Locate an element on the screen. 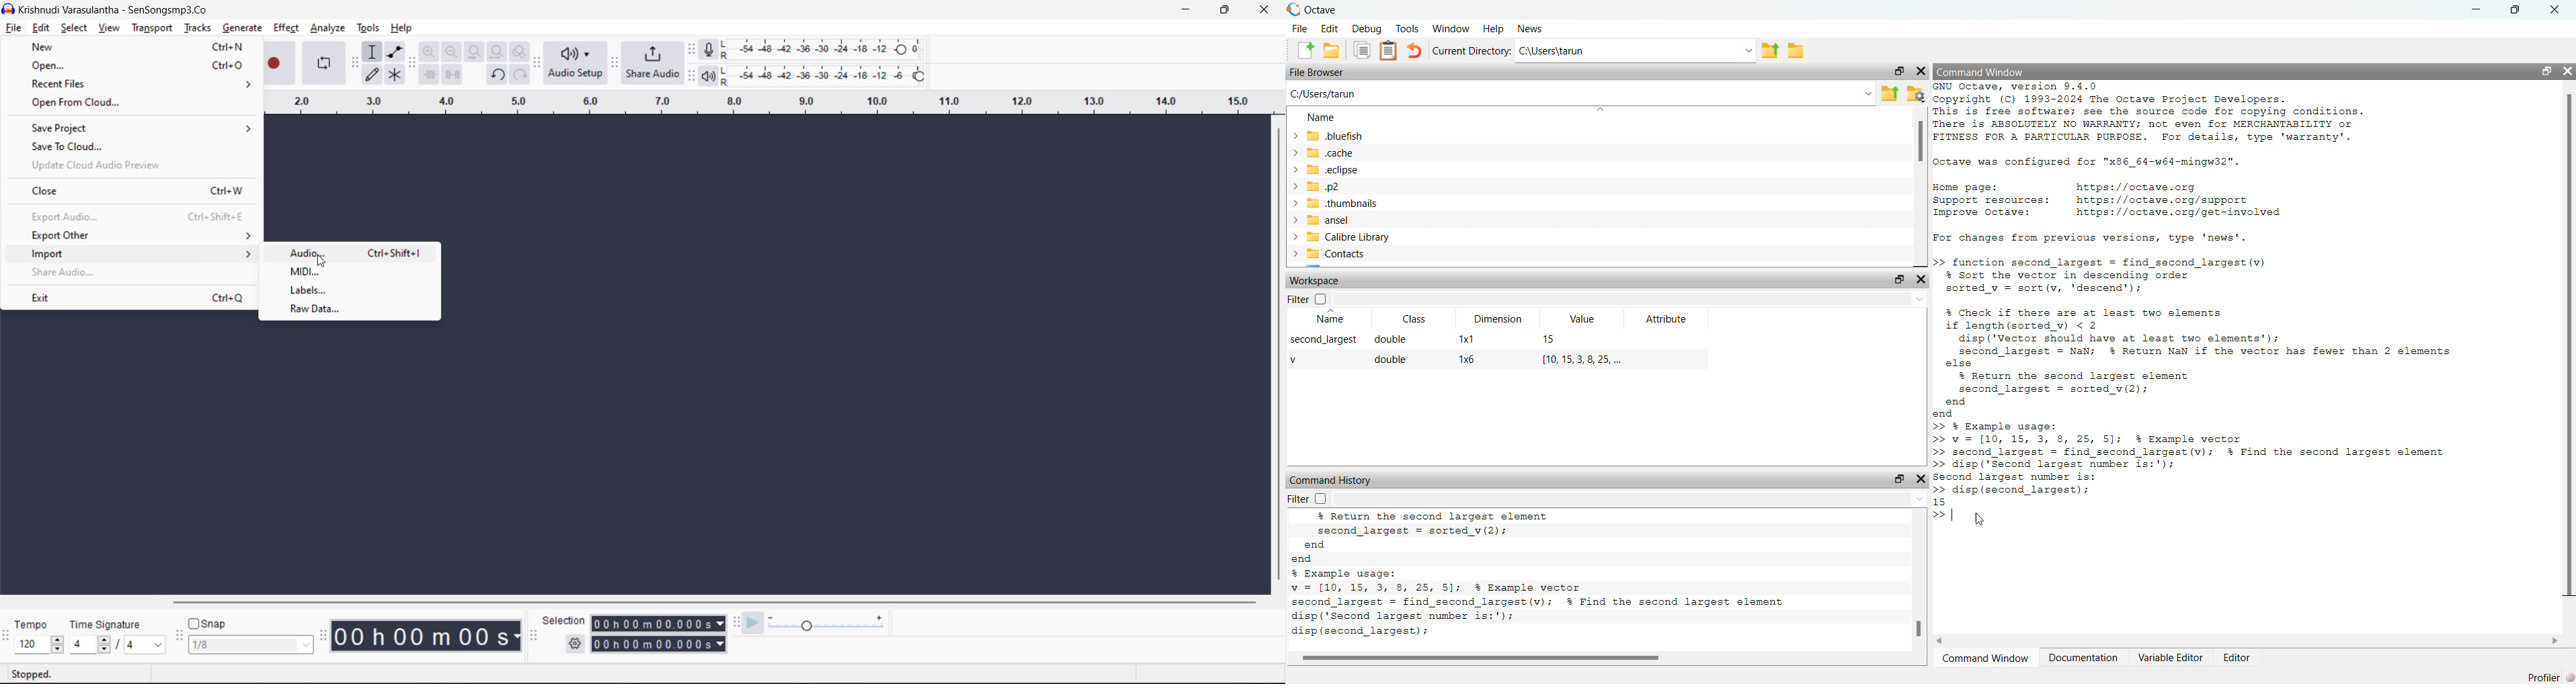 The width and height of the screenshot is (2576, 700). window is located at coordinates (1451, 28).